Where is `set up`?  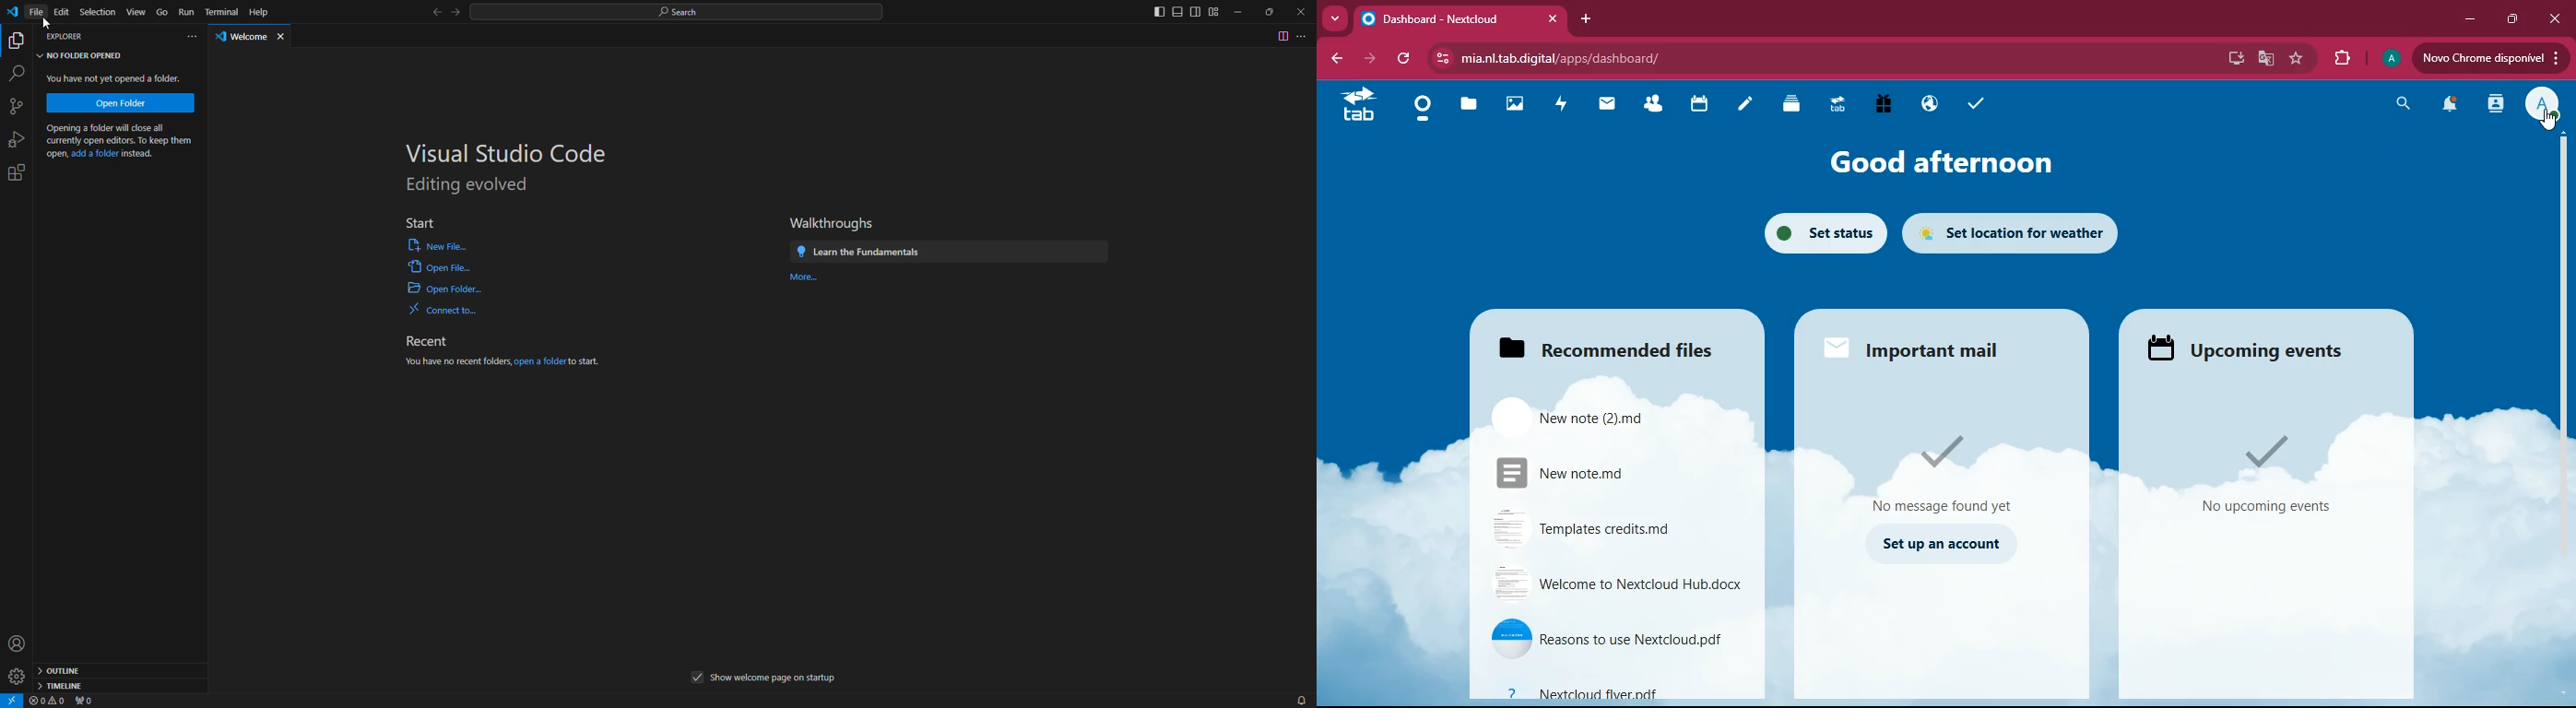
set up is located at coordinates (1944, 543).